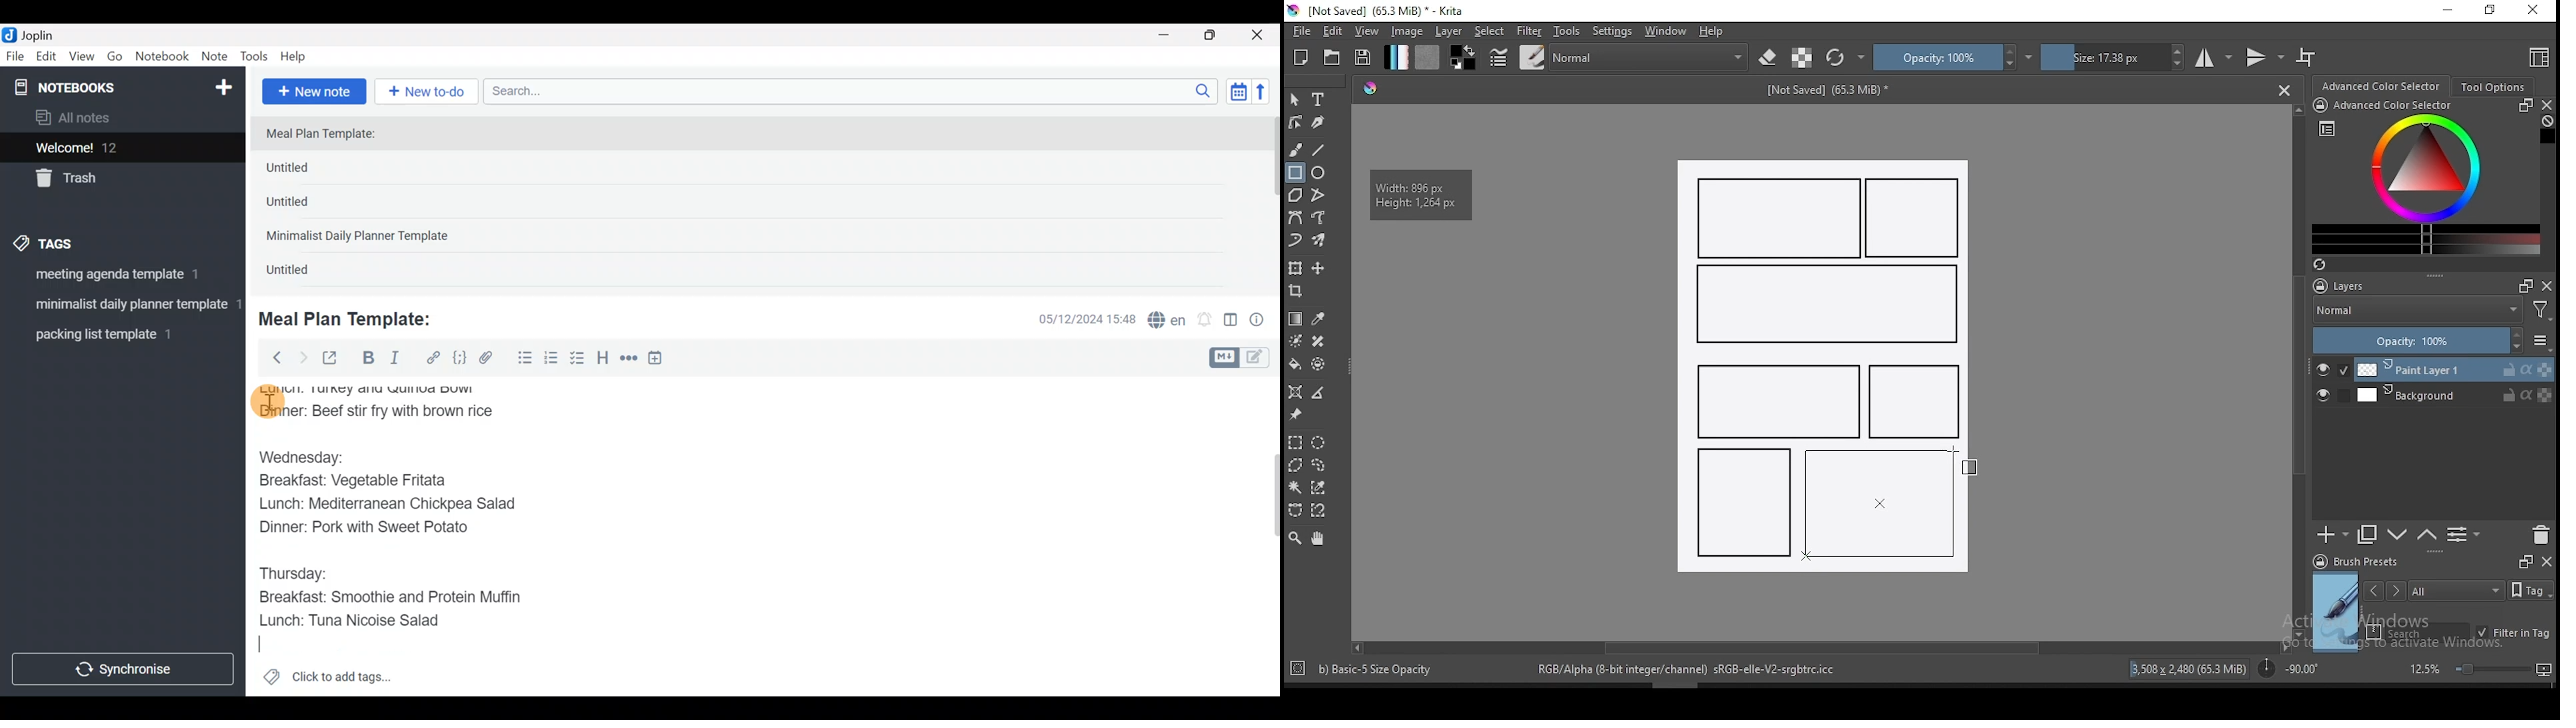 The image size is (2576, 728). What do you see at coordinates (1171, 33) in the screenshot?
I see `Minimize` at bounding box center [1171, 33].